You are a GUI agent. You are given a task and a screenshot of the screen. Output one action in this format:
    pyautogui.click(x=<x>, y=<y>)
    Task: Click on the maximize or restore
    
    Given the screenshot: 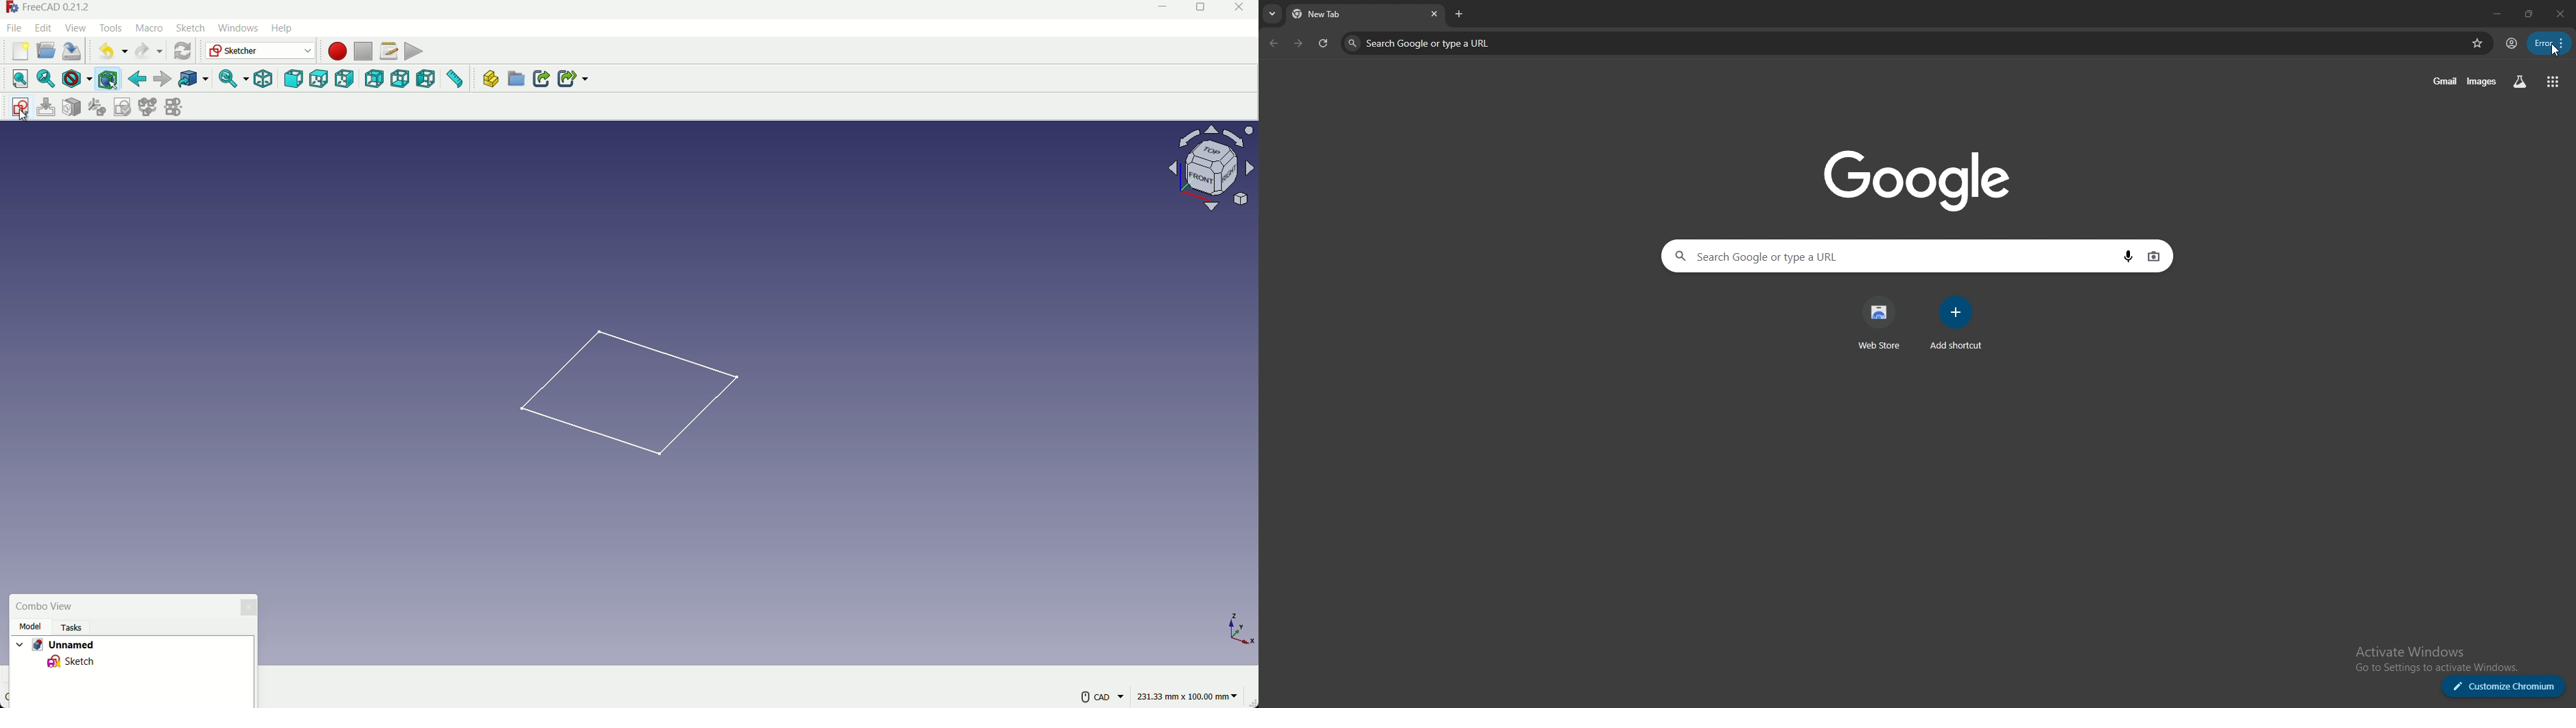 What is the action you would take?
    pyautogui.click(x=1203, y=10)
    